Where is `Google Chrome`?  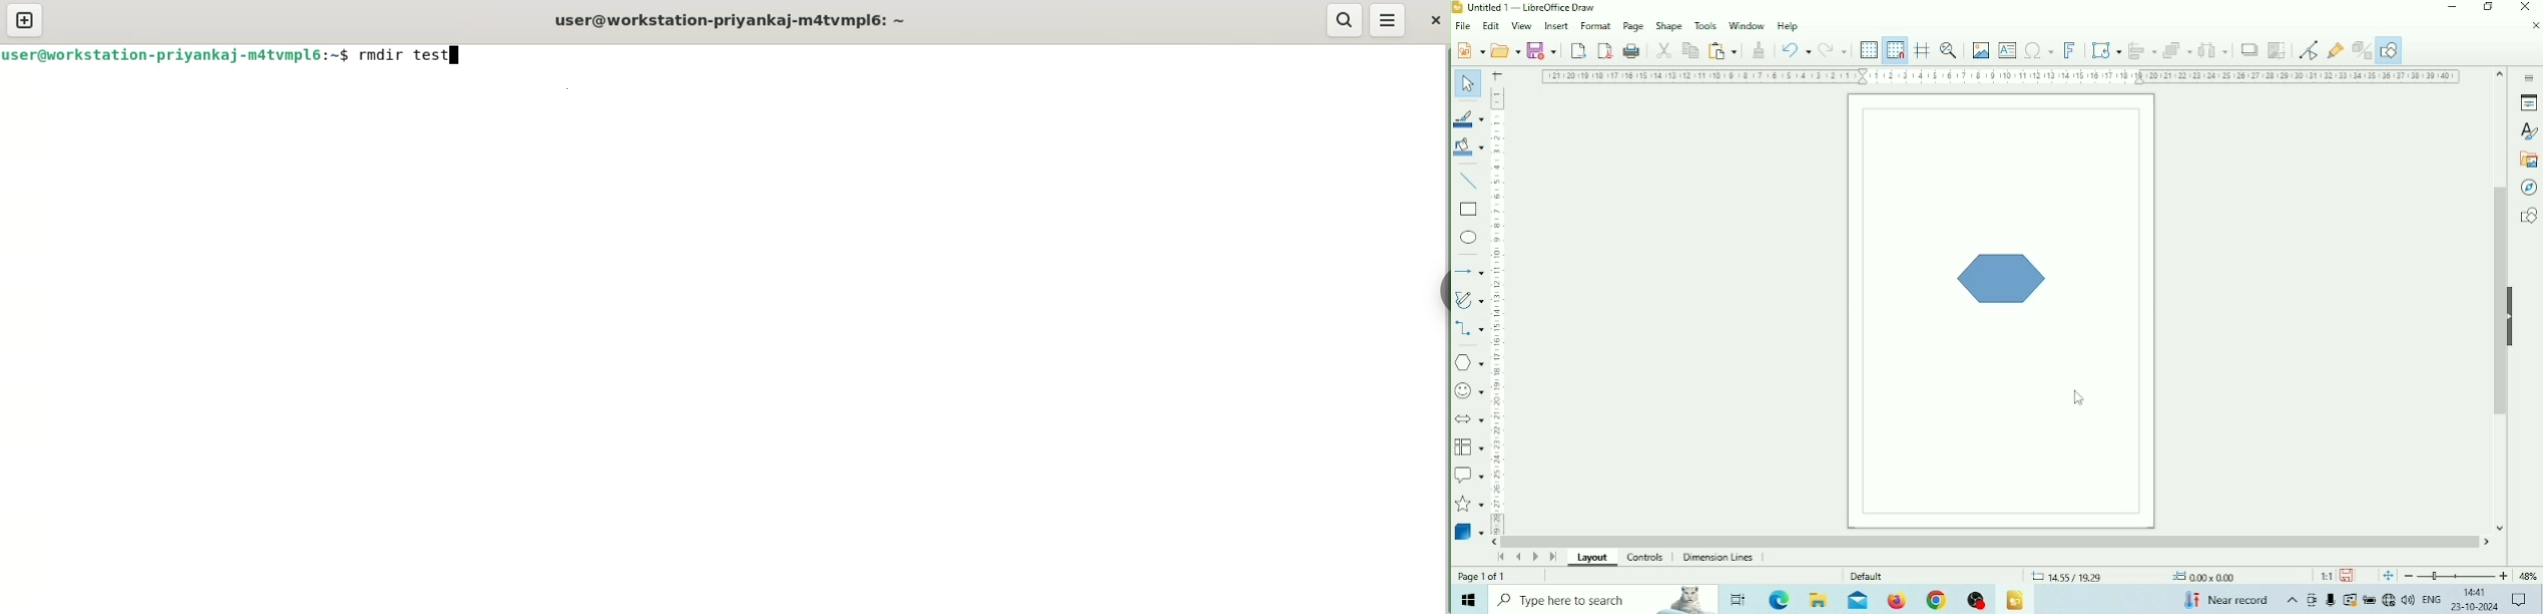
Google Chrome is located at coordinates (1935, 600).